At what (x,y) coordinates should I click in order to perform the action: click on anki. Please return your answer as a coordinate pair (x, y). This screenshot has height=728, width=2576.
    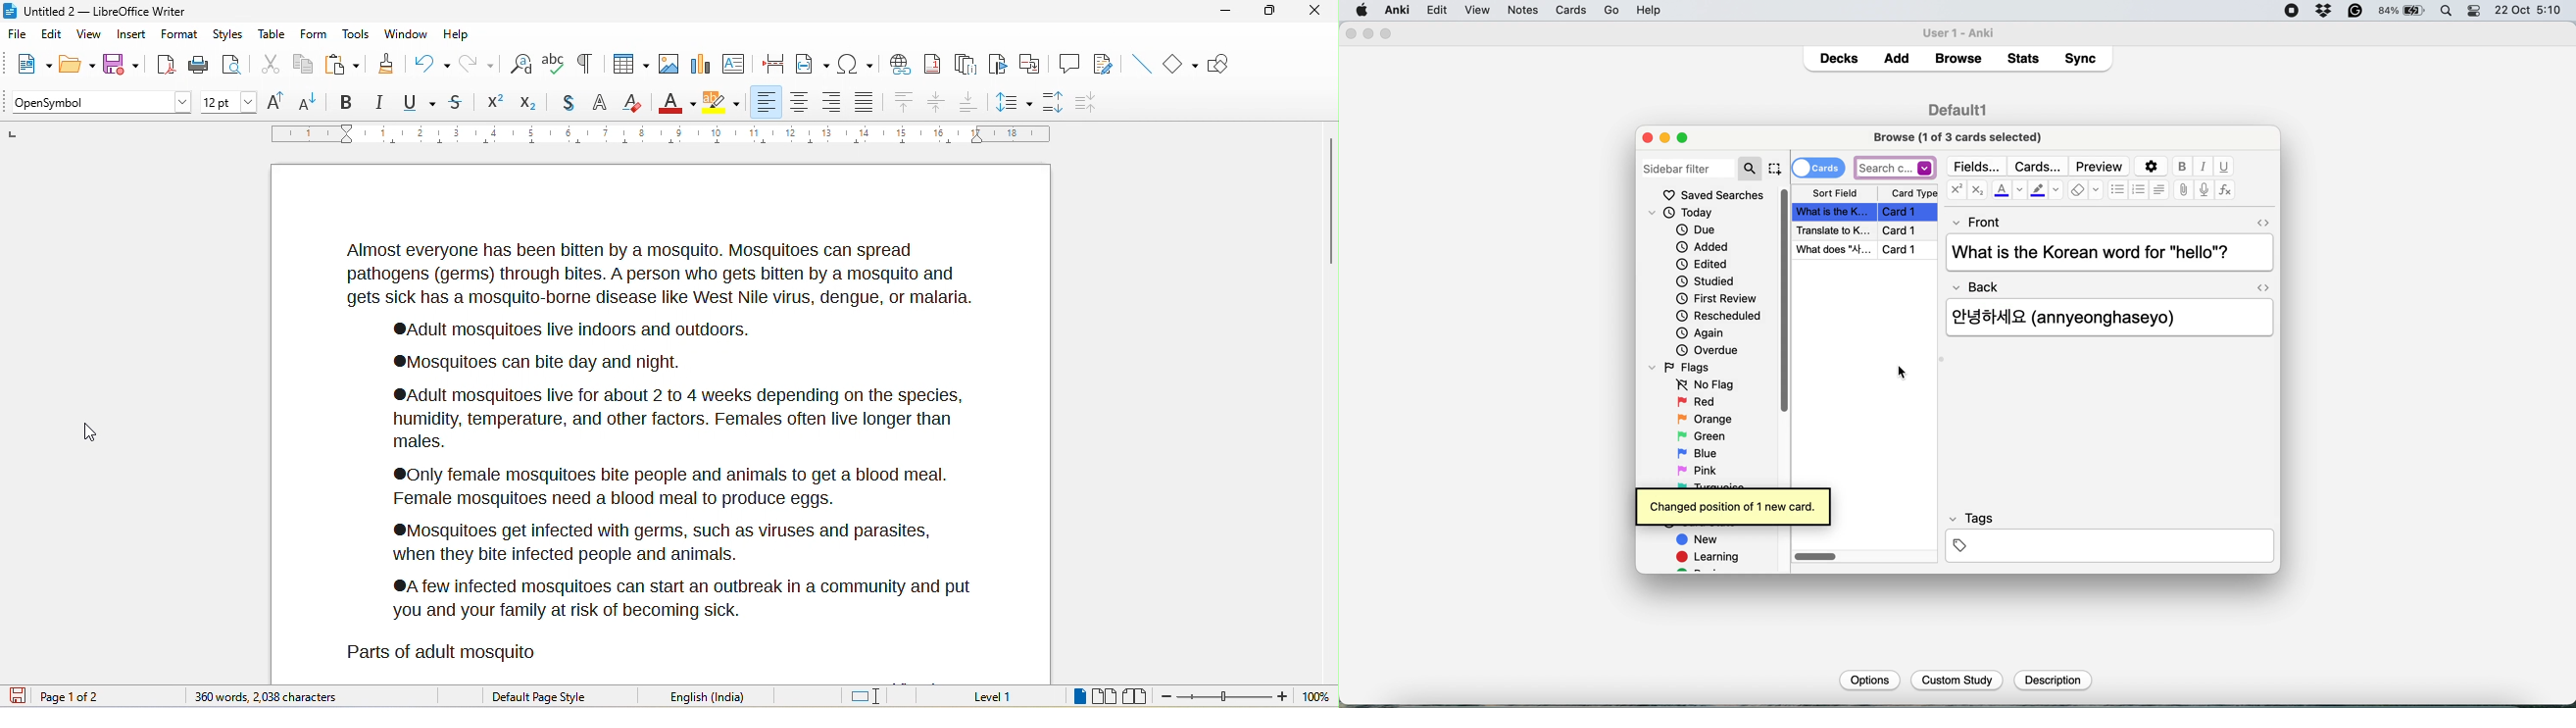
    Looking at the image, I should click on (1399, 9).